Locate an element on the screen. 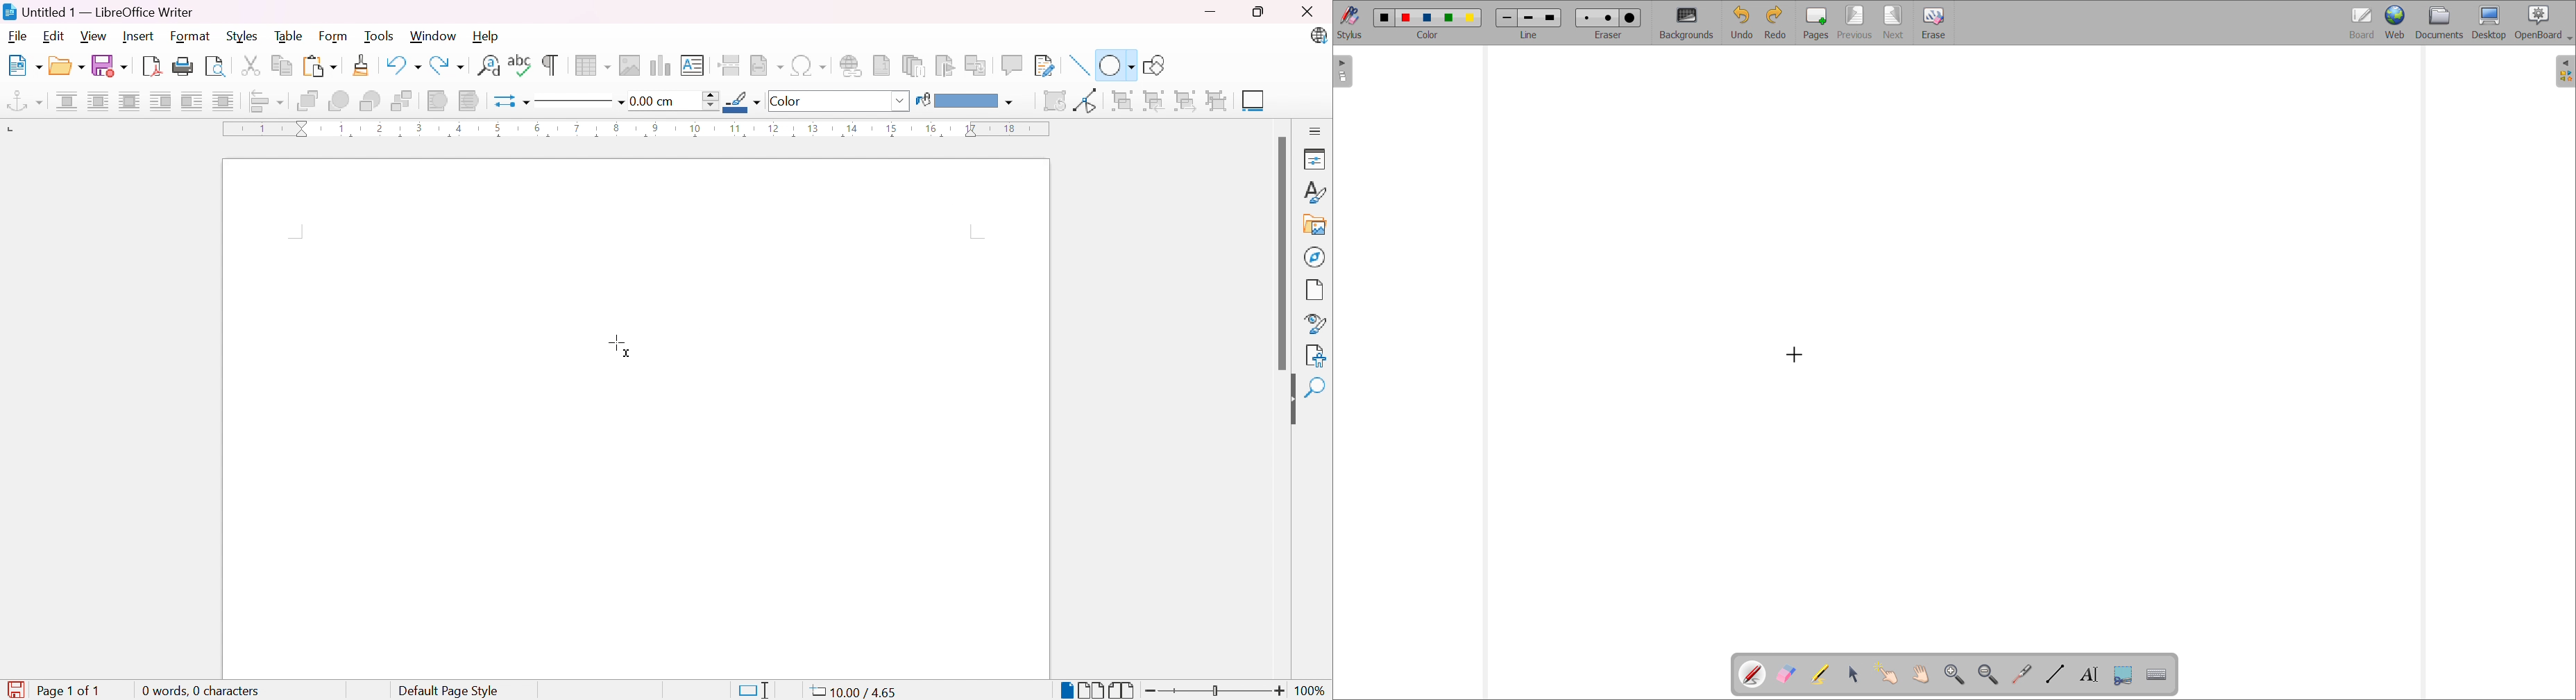  Select start and end arrowheads for lines is located at coordinates (502, 103).